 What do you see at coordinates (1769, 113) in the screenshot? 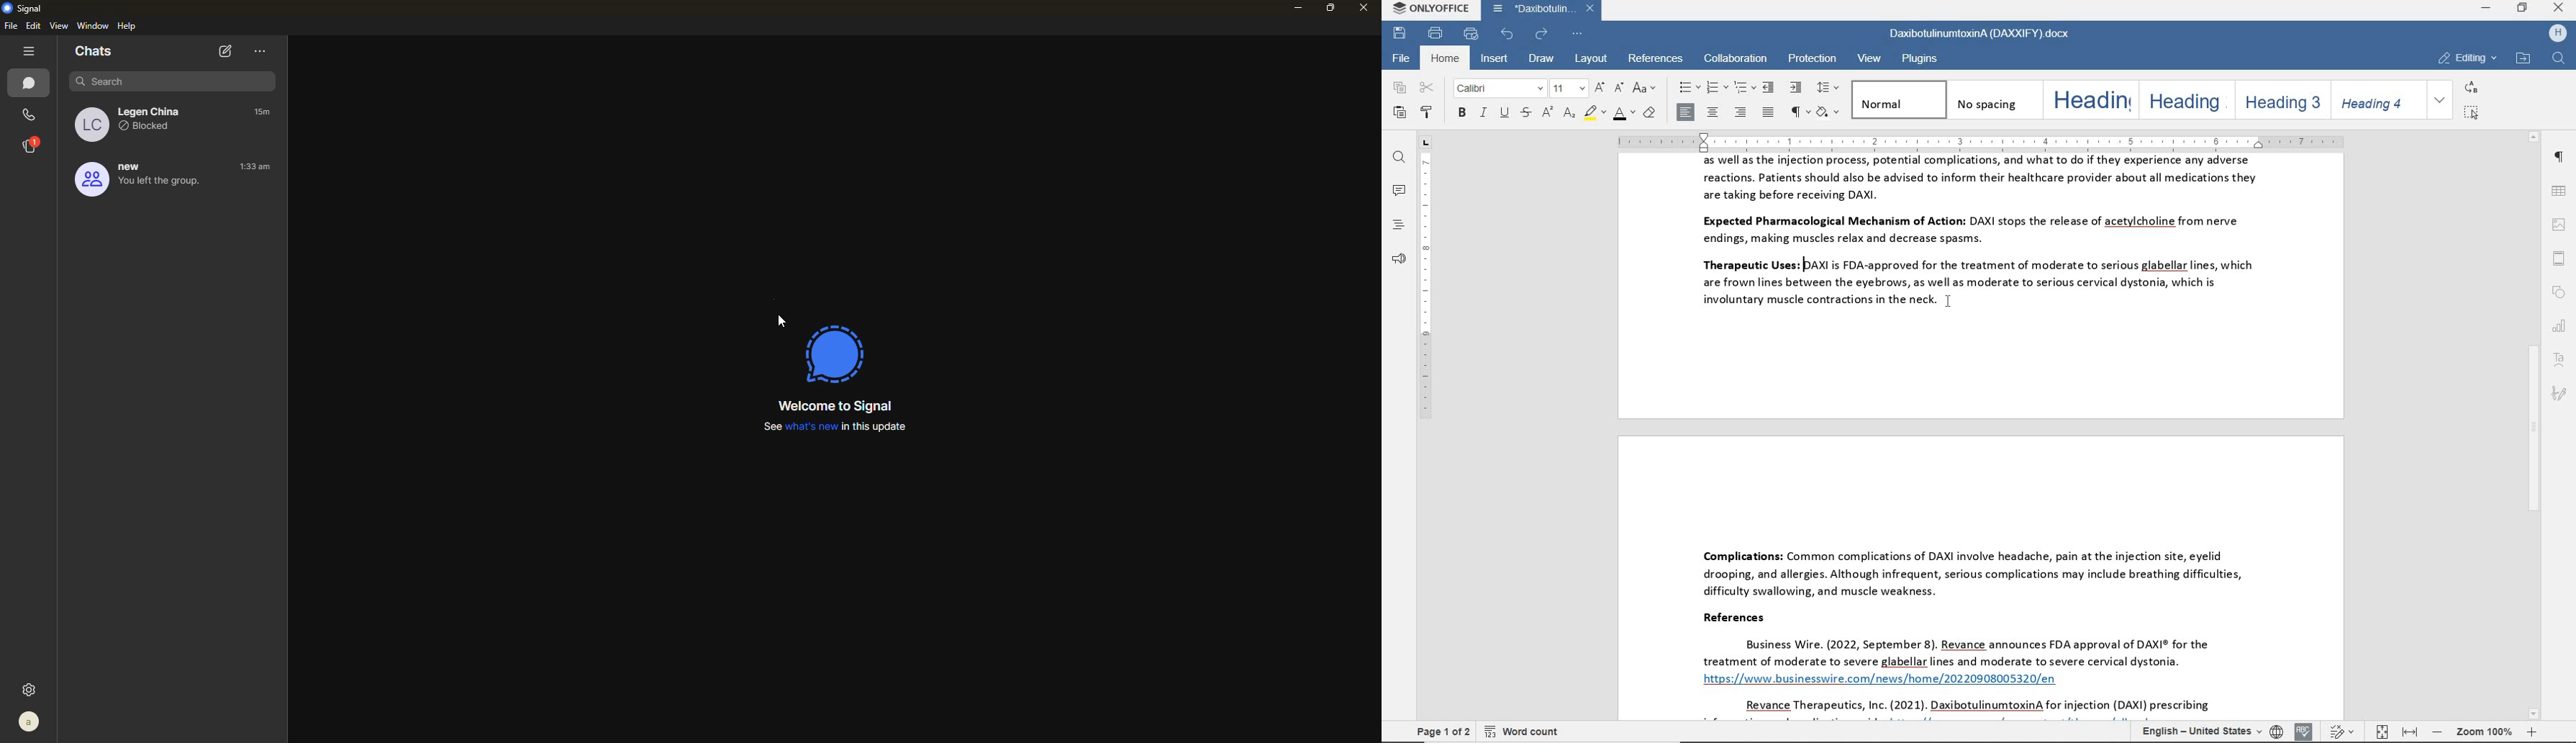
I see `justified` at bounding box center [1769, 113].